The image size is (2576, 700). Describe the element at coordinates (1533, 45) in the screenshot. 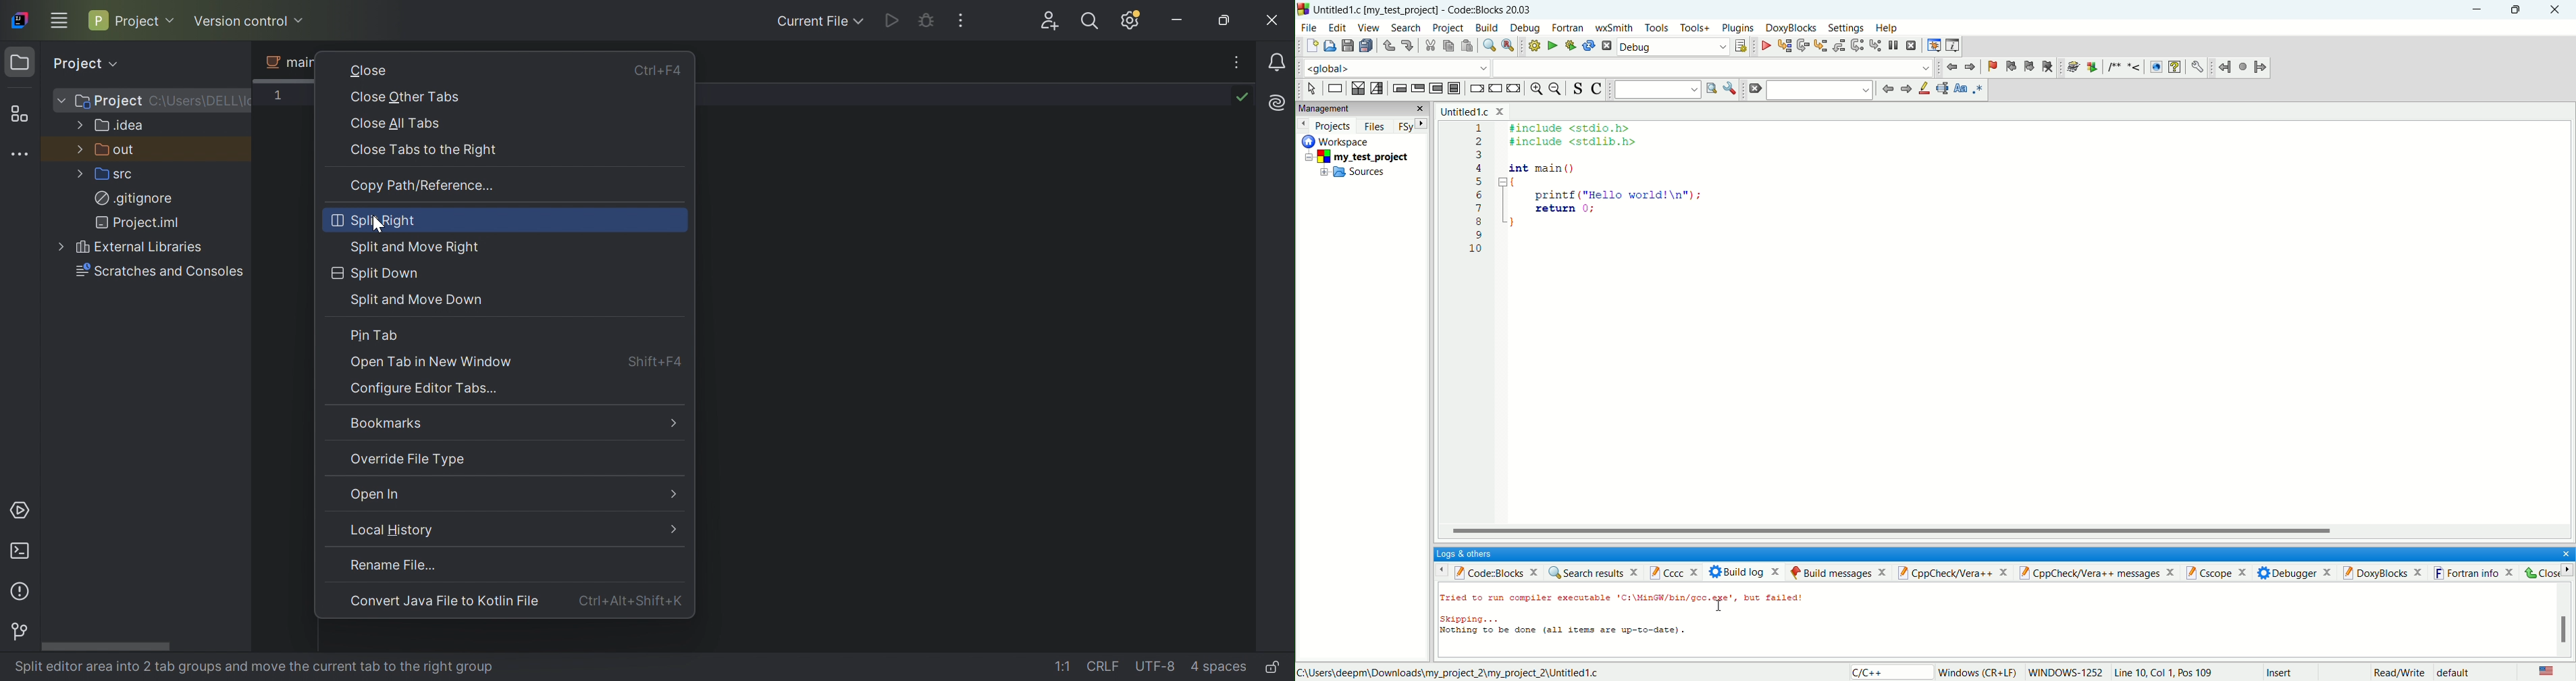

I see `build` at that location.